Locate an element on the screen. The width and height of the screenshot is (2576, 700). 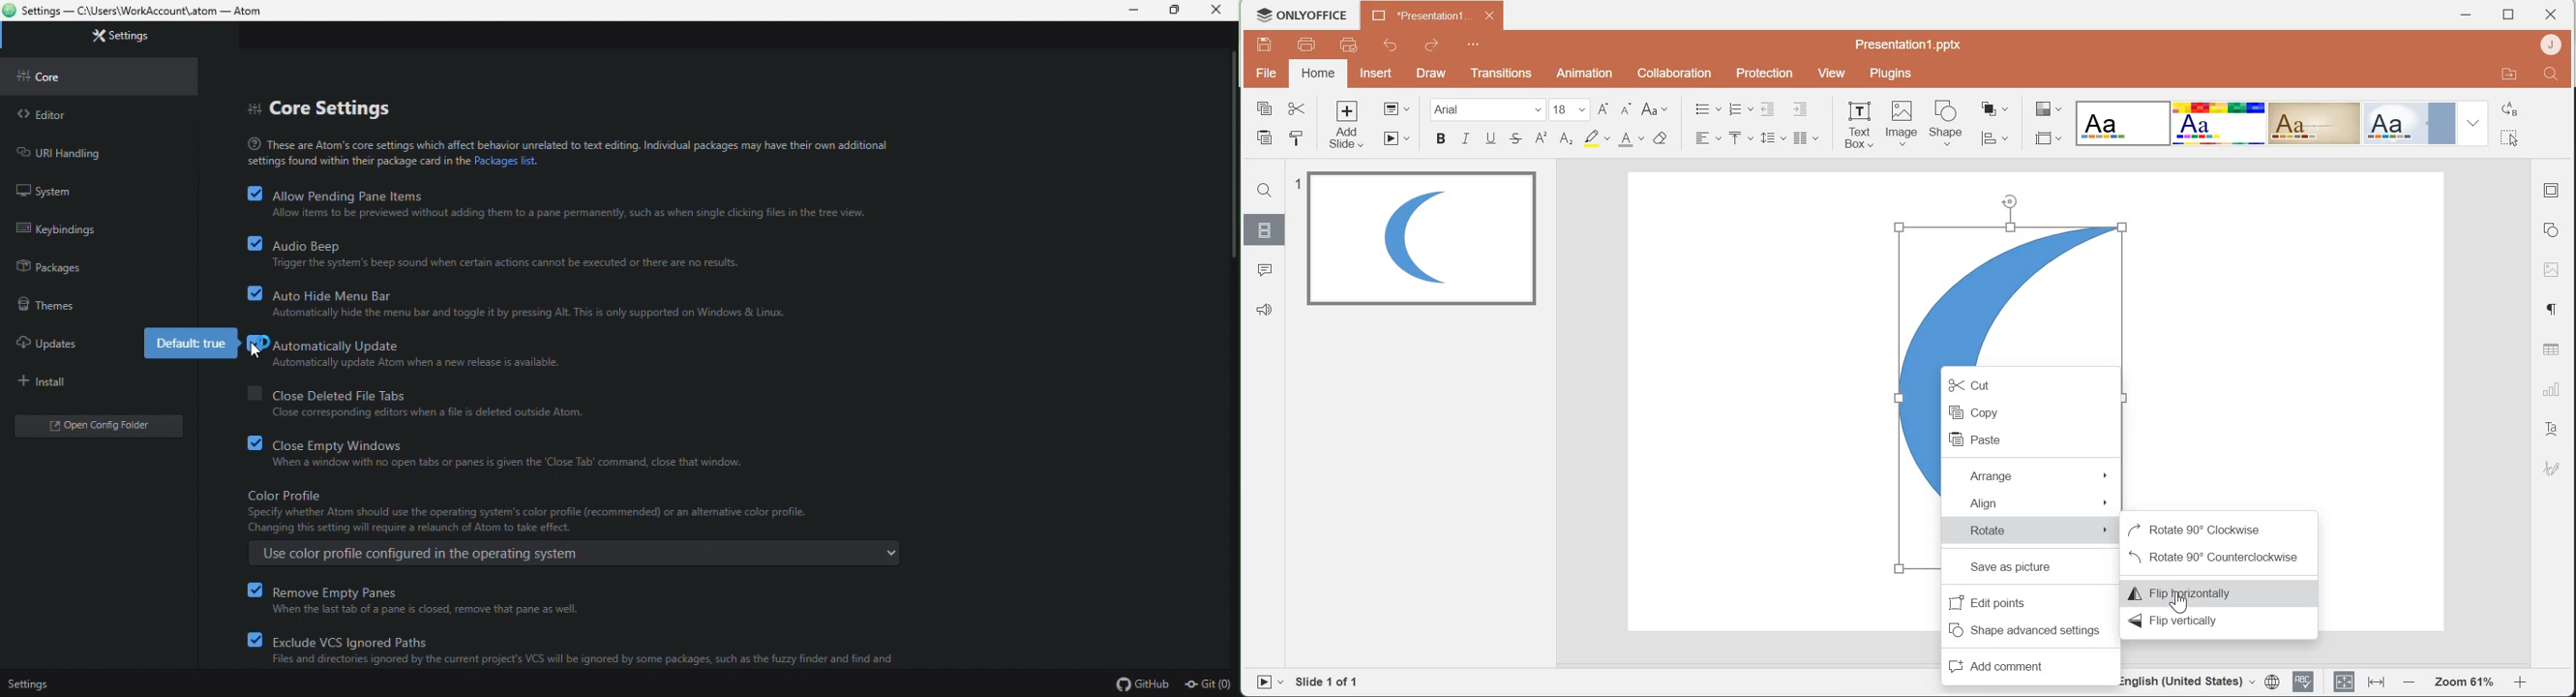
open folder is located at coordinates (85, 424).